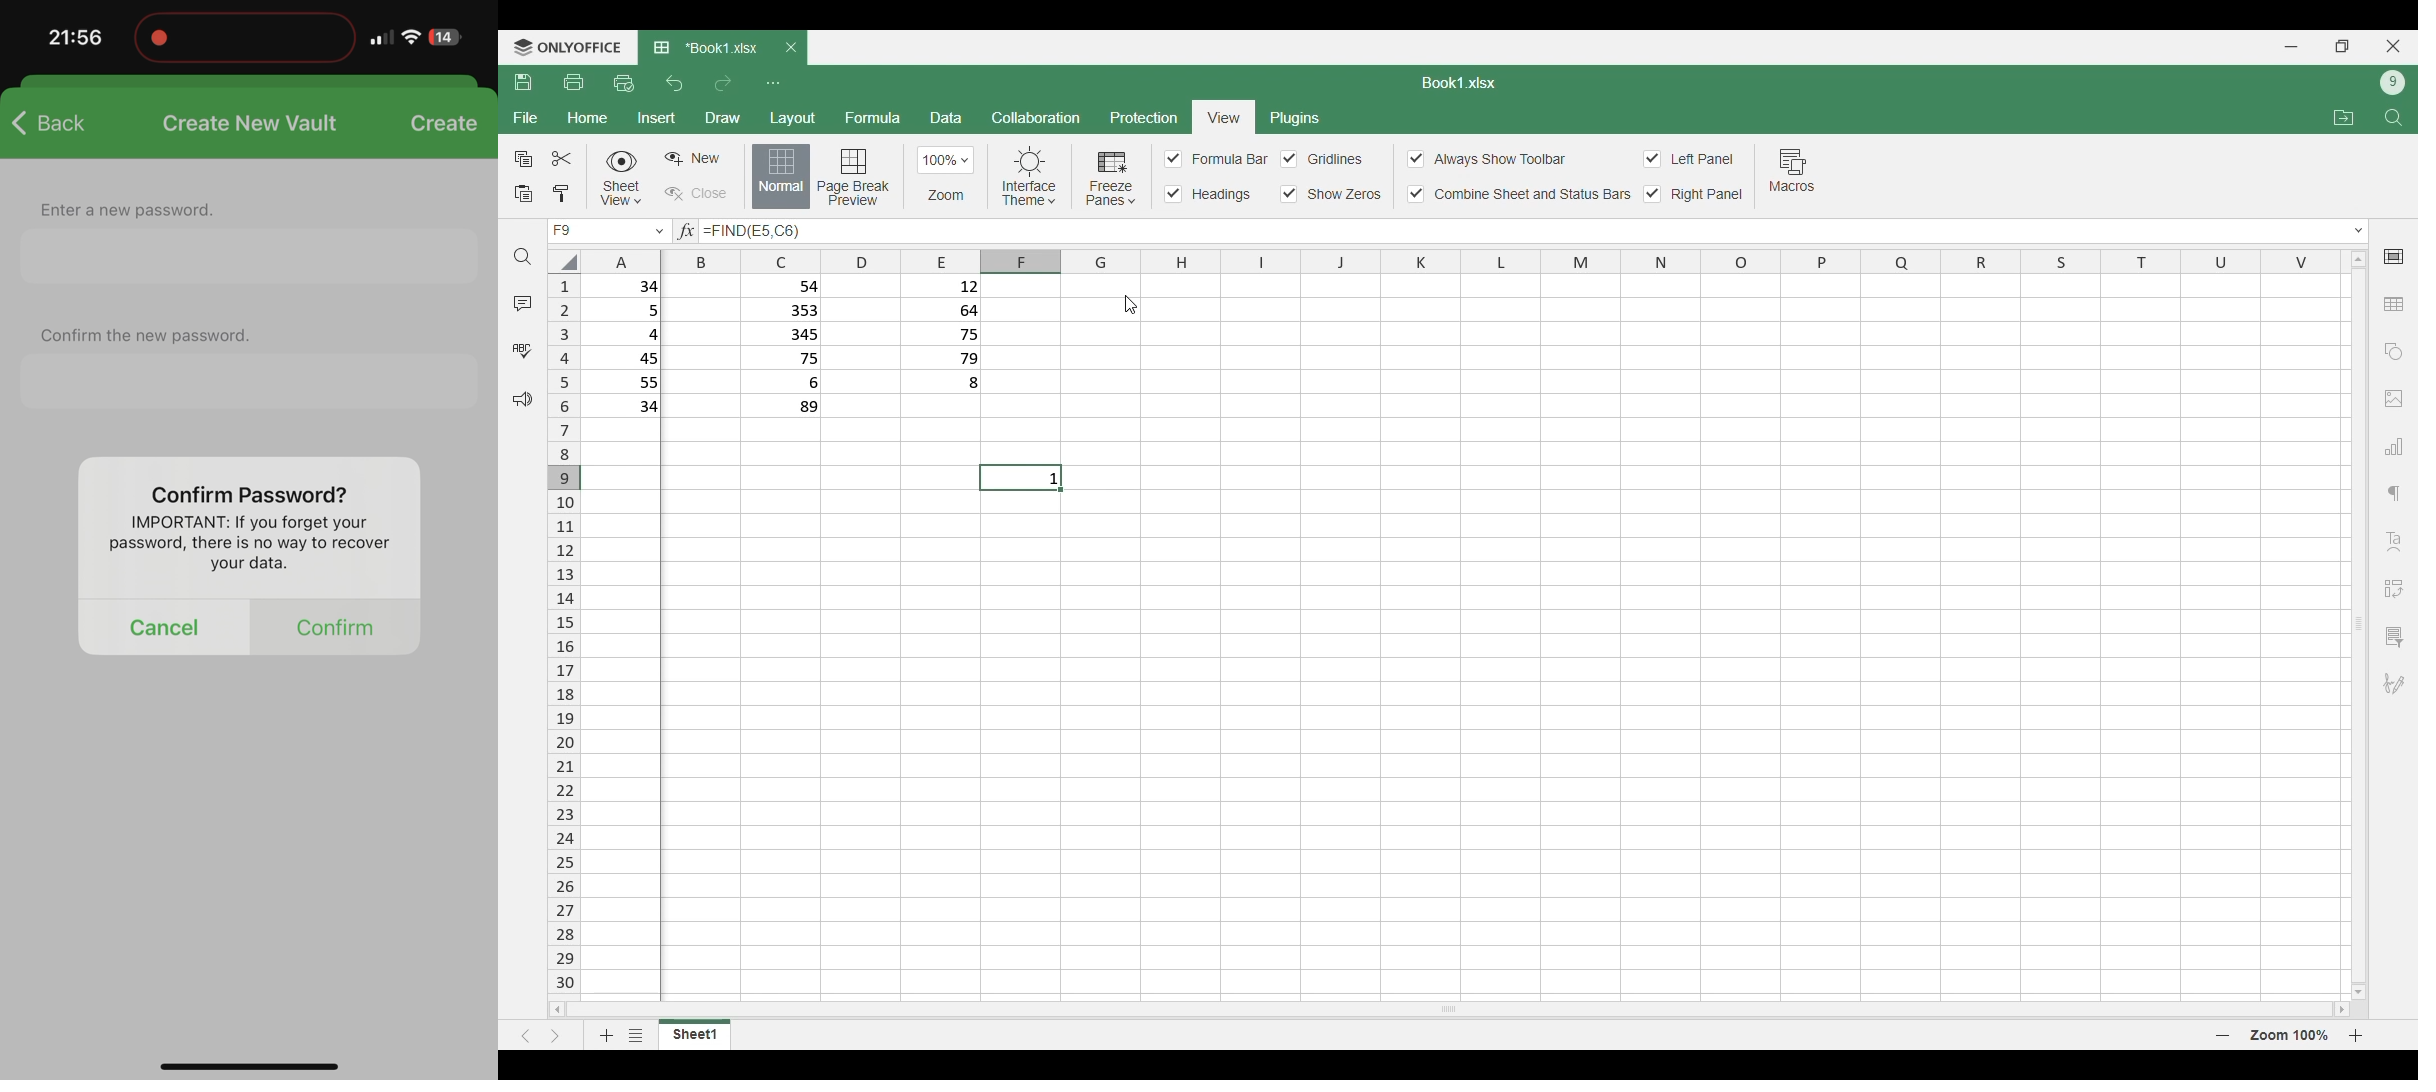 Image resolution: width=2436 pixels, height=1092 pixels. I want to click on Feedback and support, so click(521, 401).